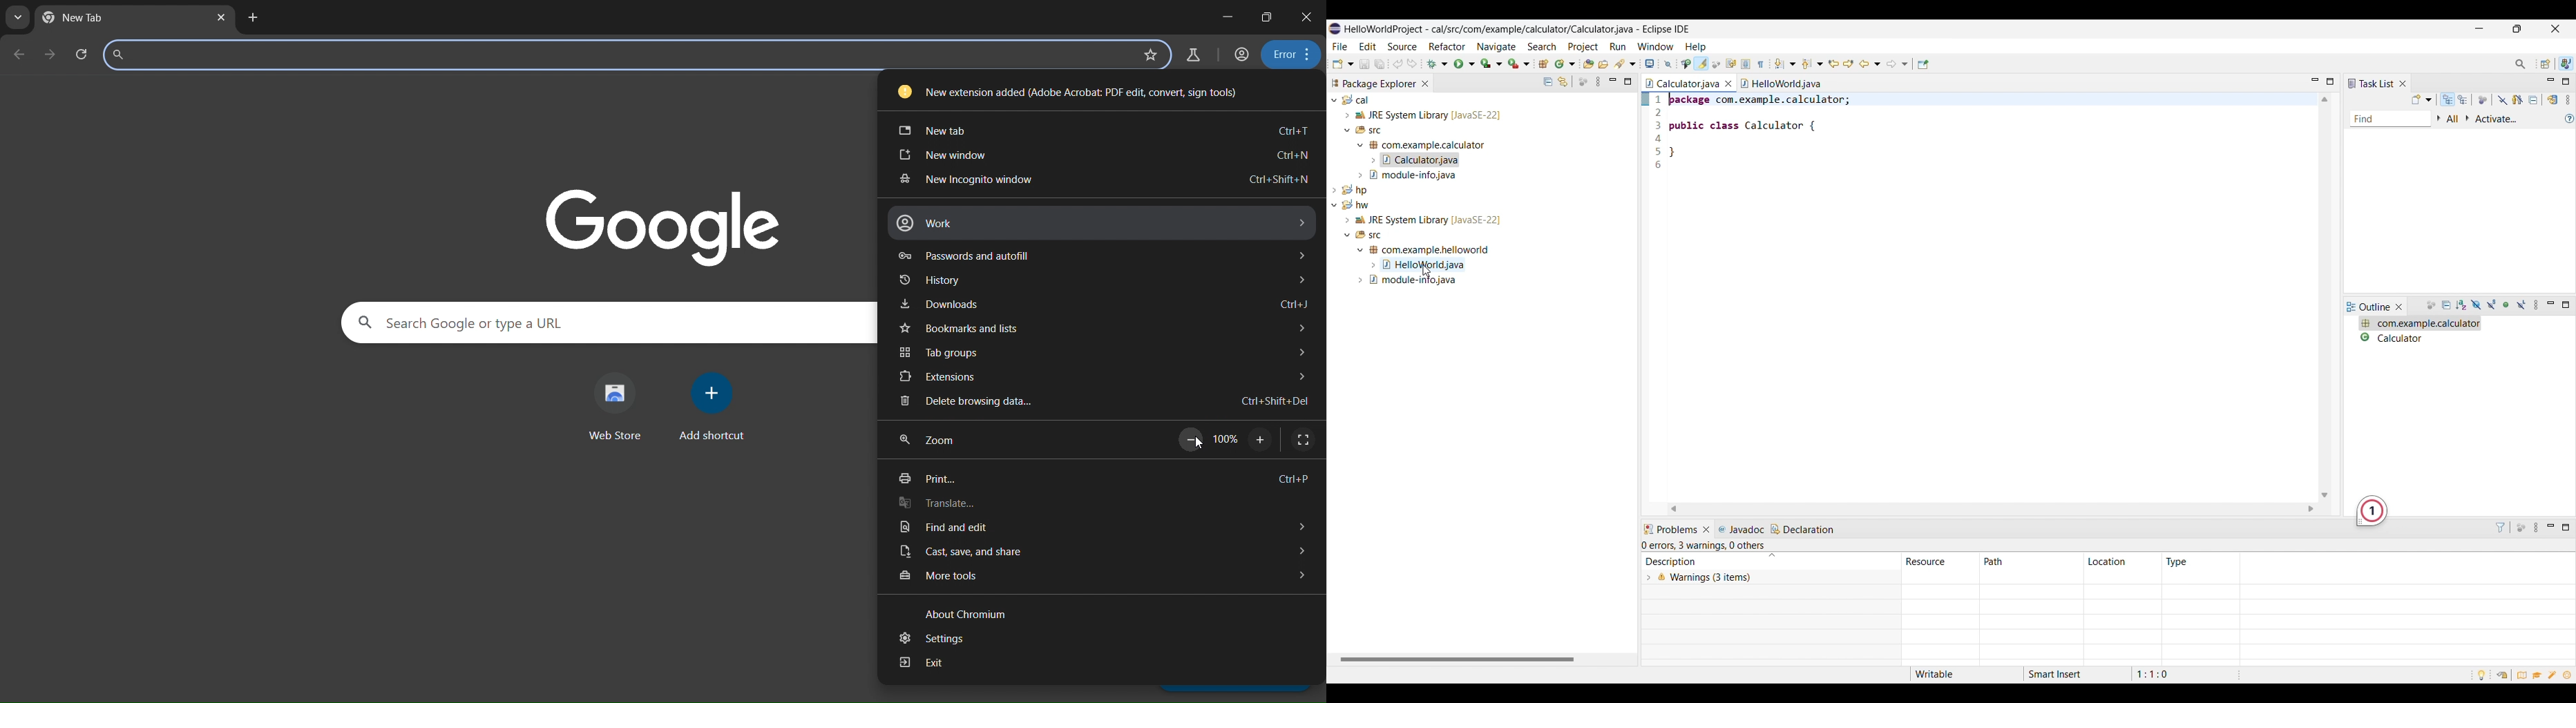  Describe the element at coordinates (1367, 46) in the screenshot. I see `Edit` at that location.